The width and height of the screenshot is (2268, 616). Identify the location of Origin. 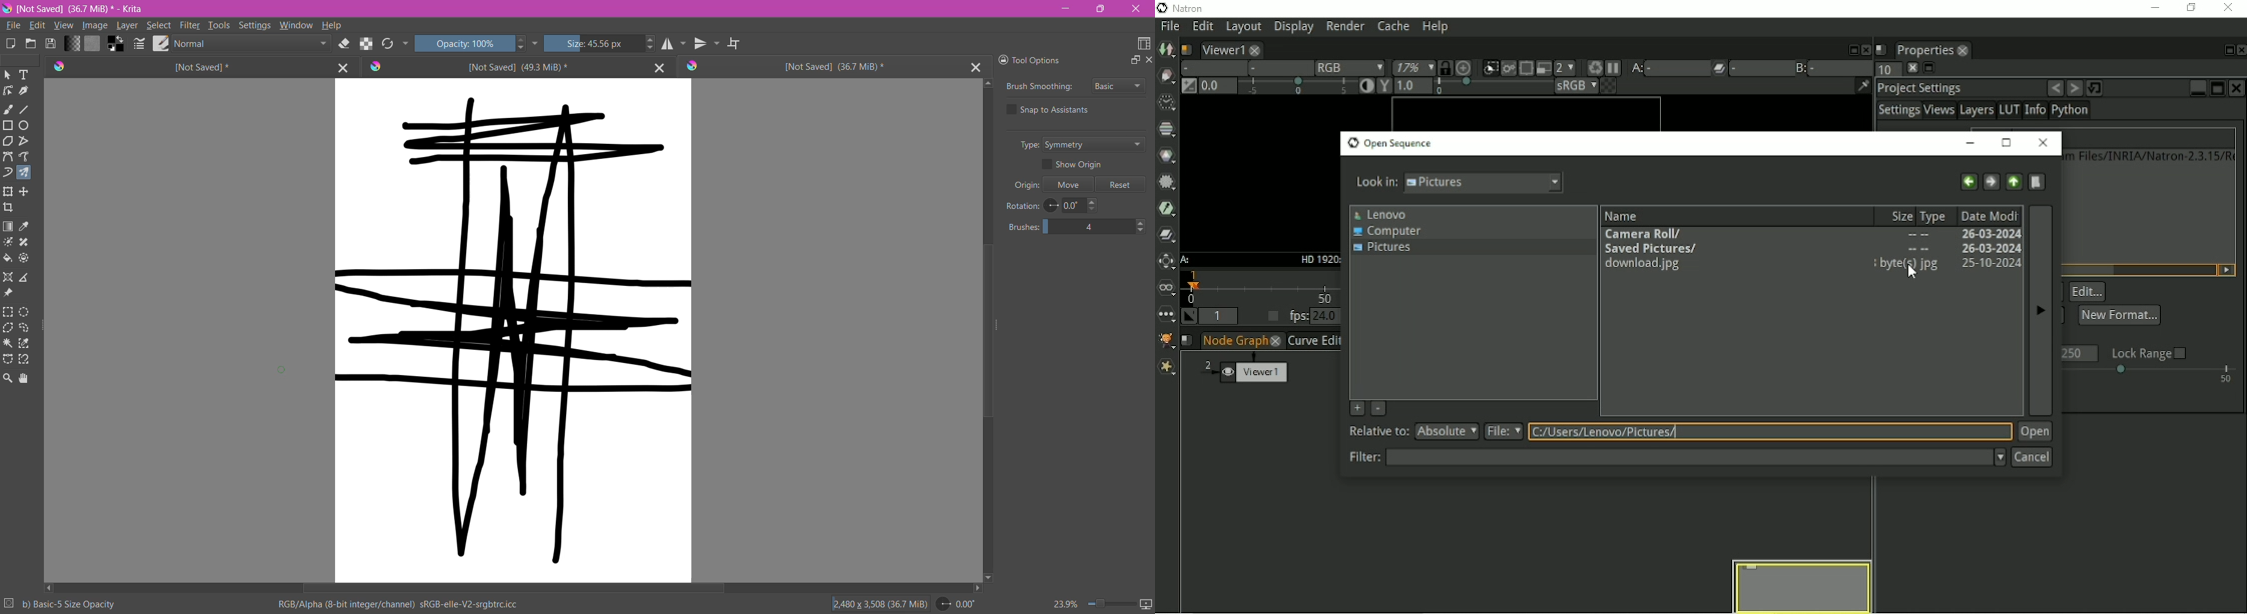
(1023, 186).